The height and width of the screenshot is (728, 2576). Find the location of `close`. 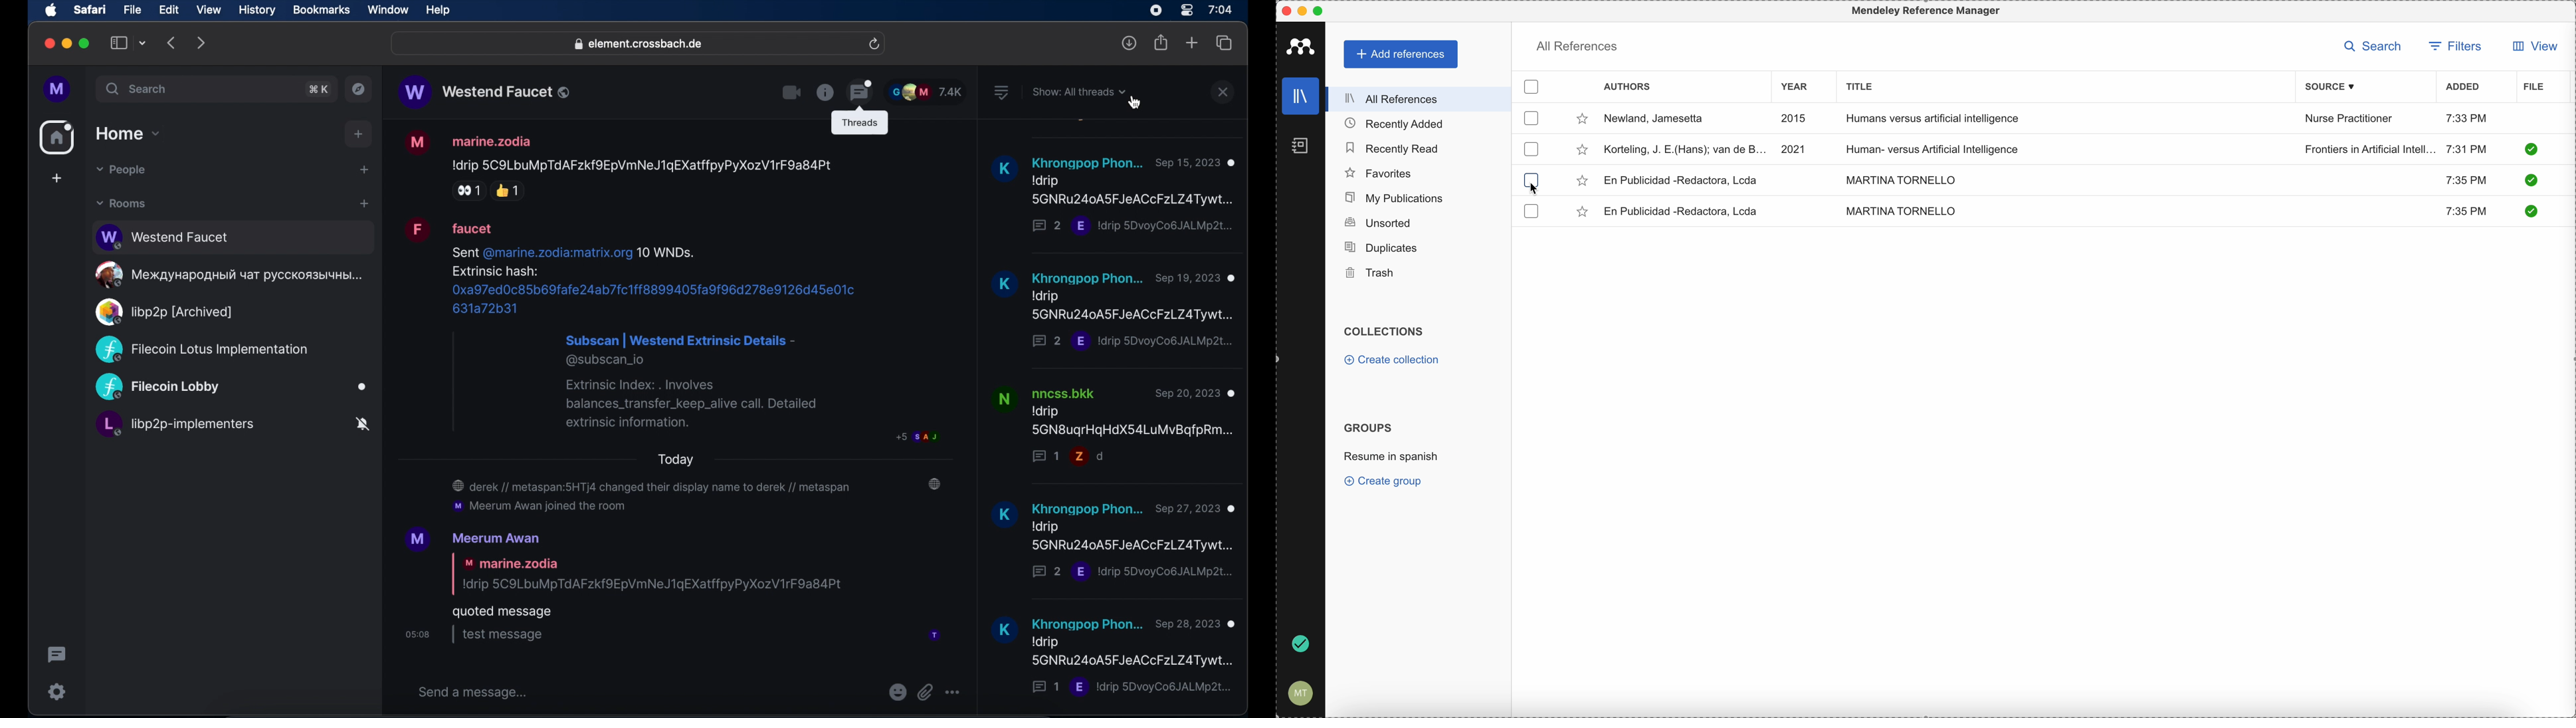

close is located at coordinates (48, 43).